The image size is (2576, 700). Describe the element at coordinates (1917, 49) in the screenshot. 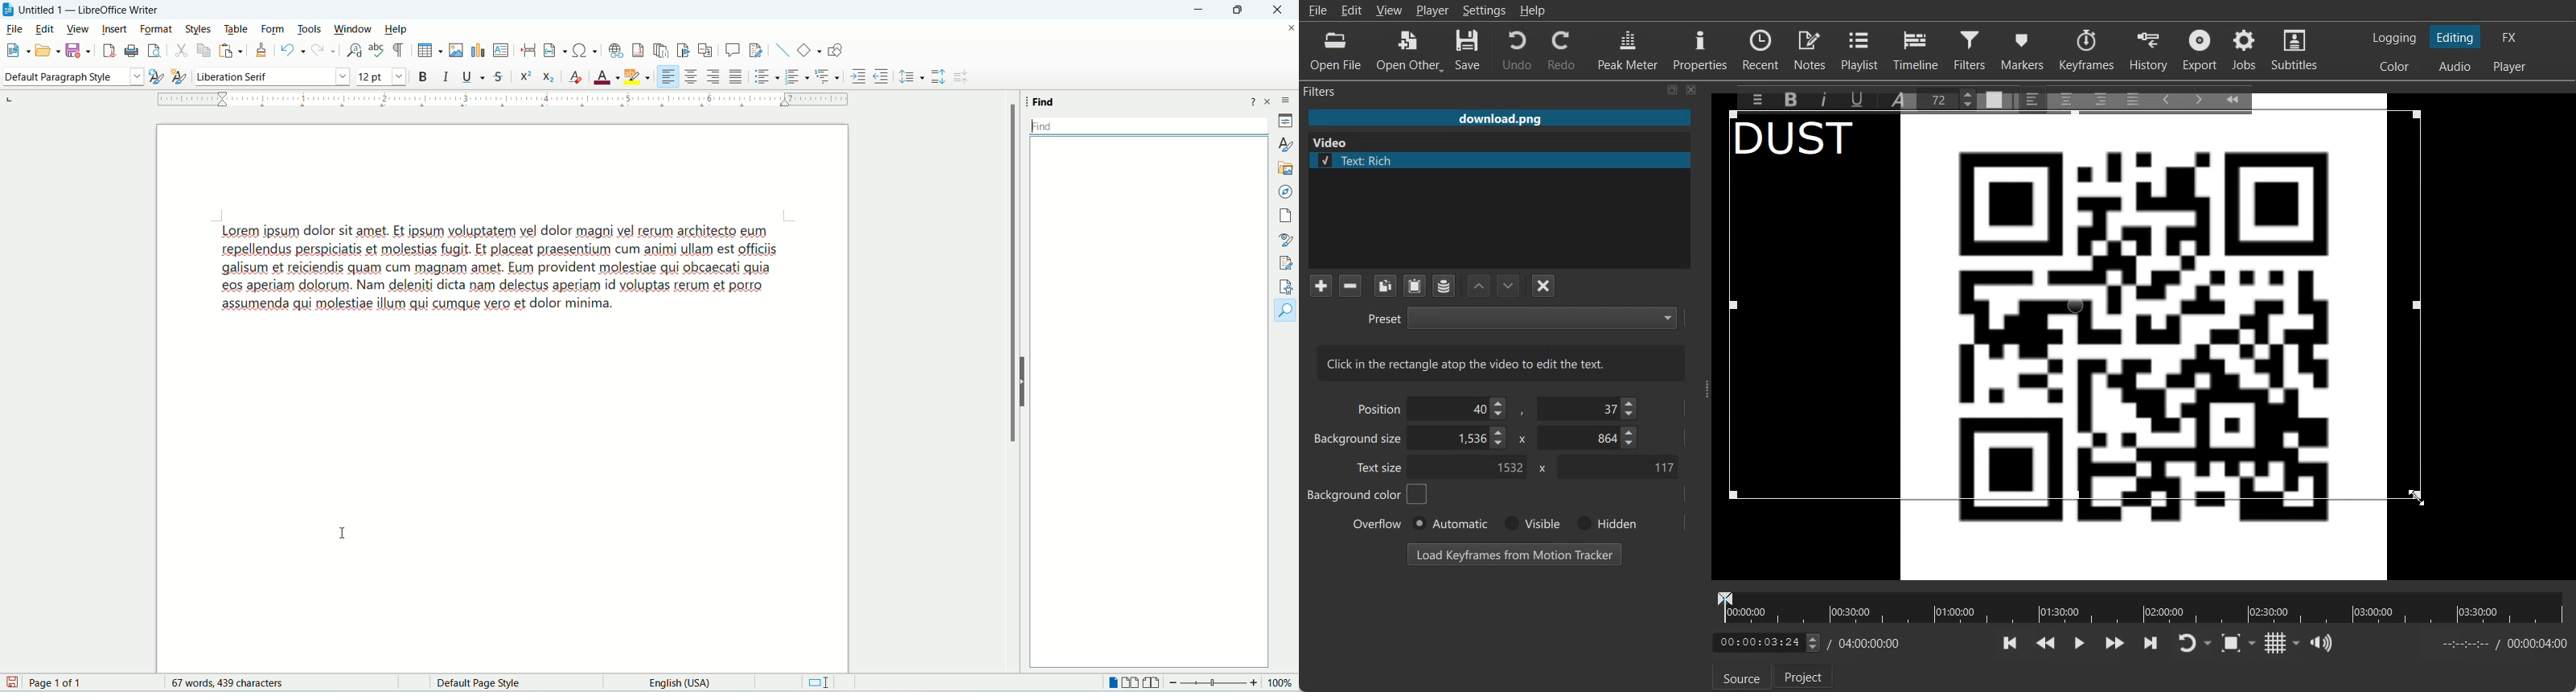

I see `Timeline` at that location.